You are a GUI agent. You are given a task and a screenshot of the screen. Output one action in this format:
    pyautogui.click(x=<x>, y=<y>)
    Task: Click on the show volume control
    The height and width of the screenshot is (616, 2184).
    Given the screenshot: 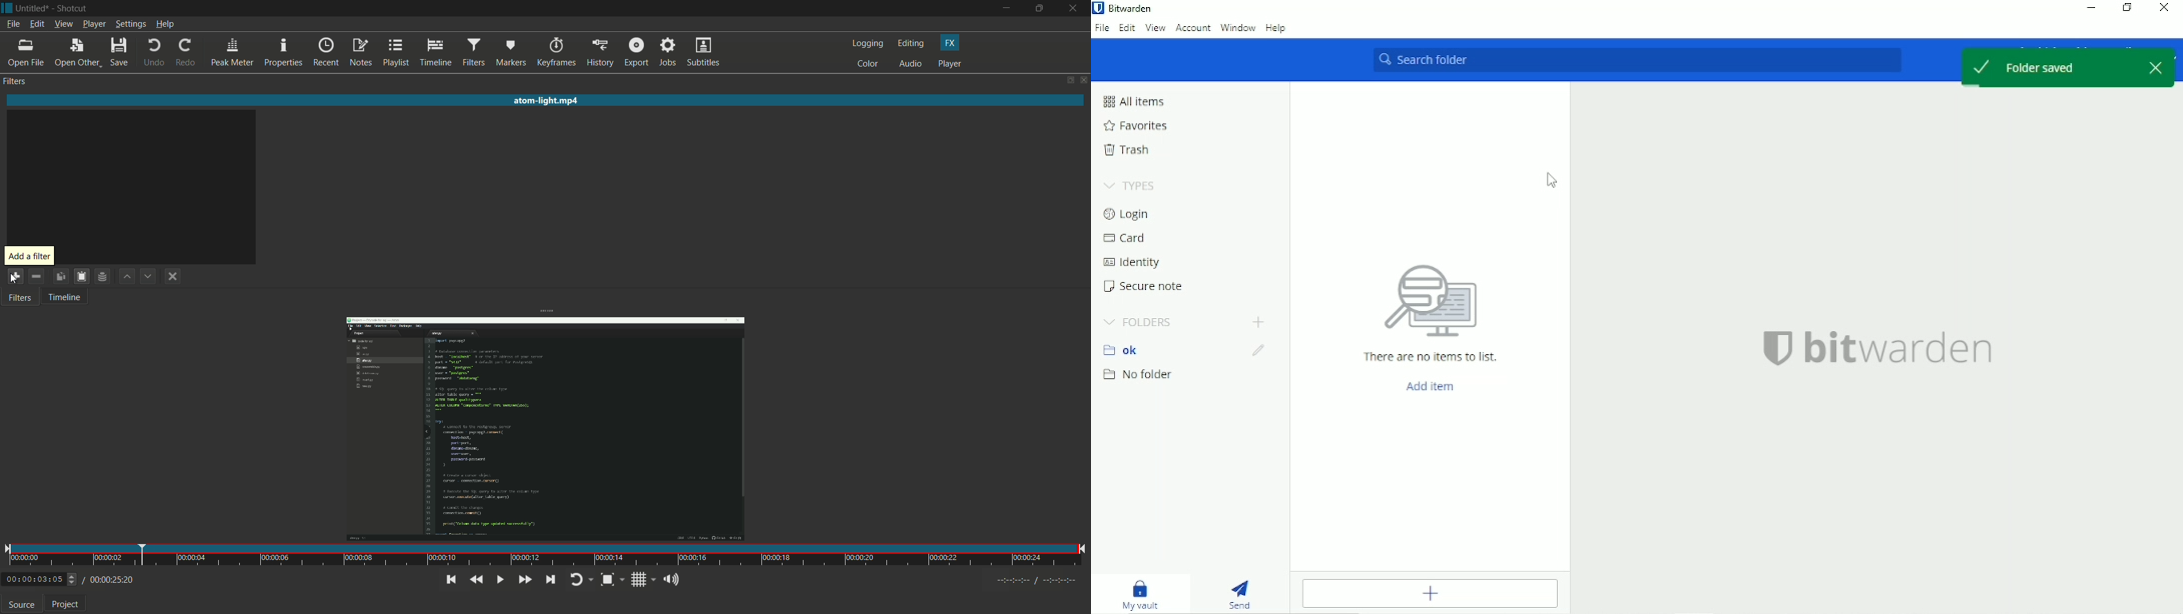 What is the action you would take?
    pyautogui.click(x=670, y=580)
    